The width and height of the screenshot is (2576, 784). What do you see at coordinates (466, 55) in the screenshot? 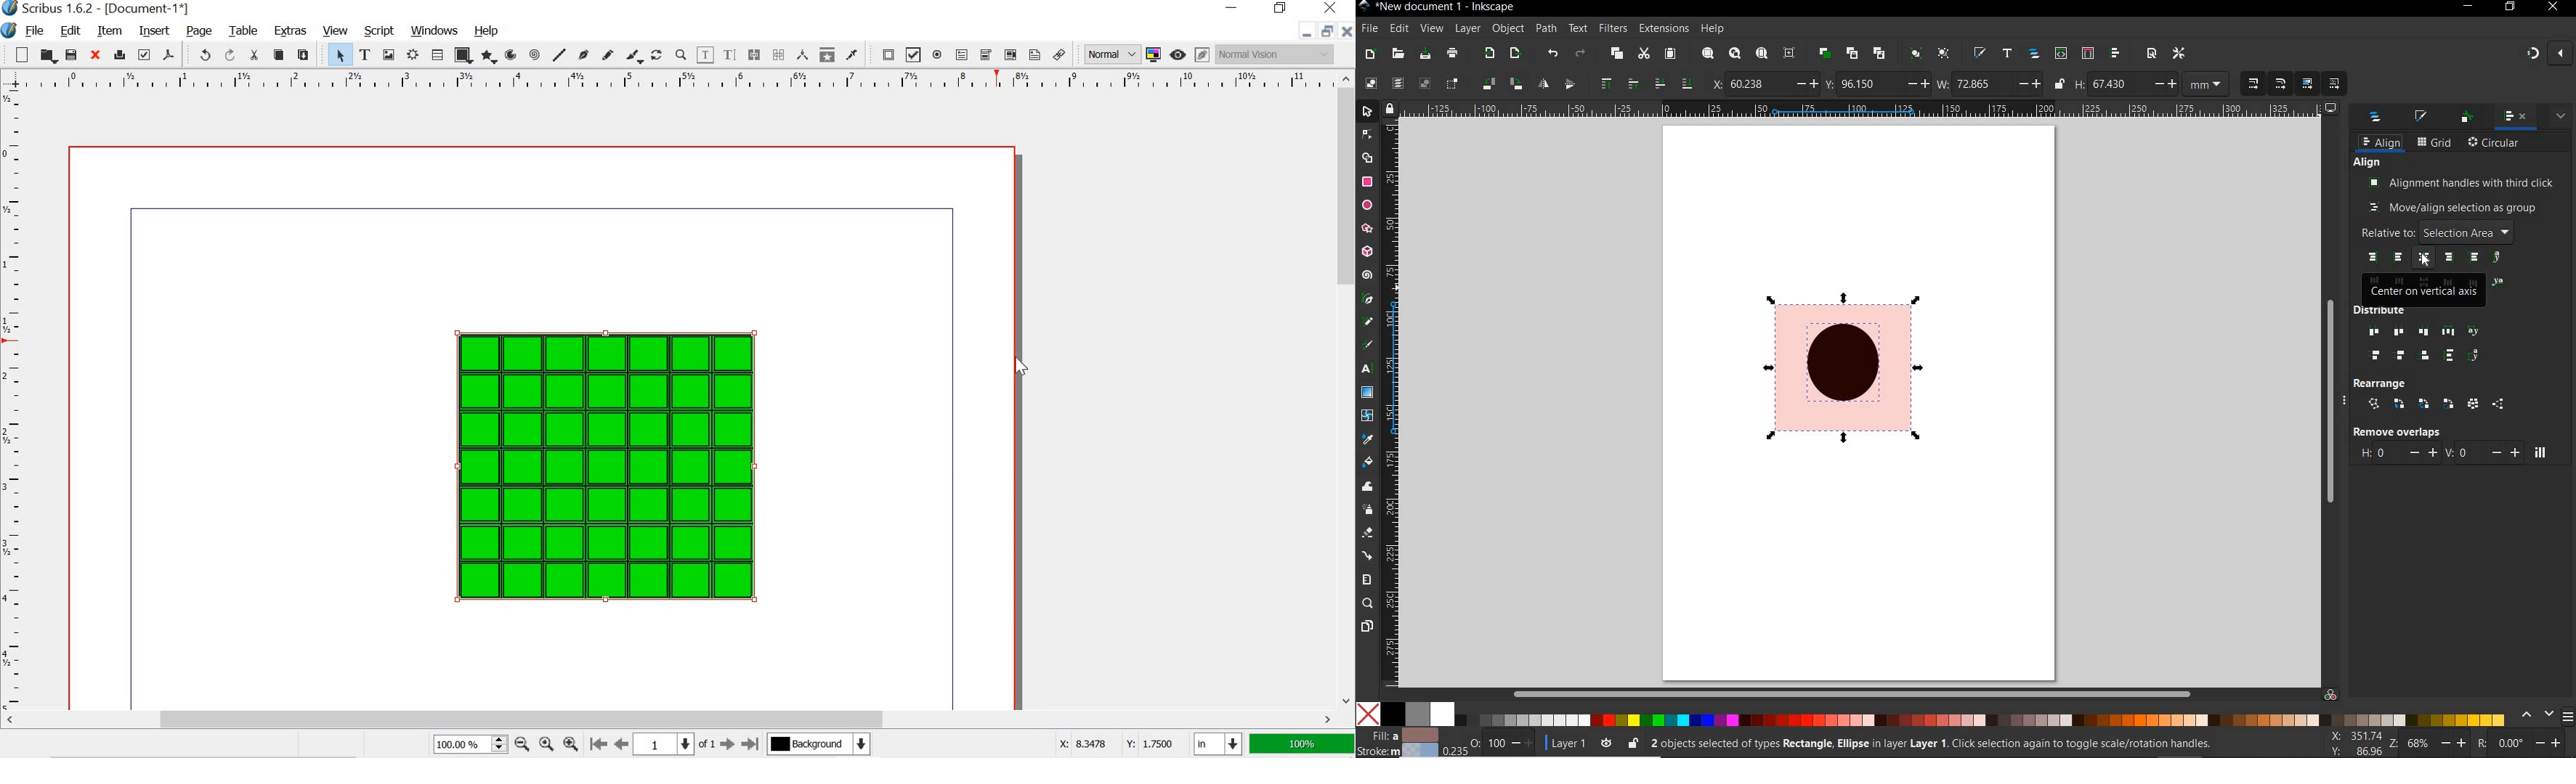
I see `shape` at bounding box center [466, 55].